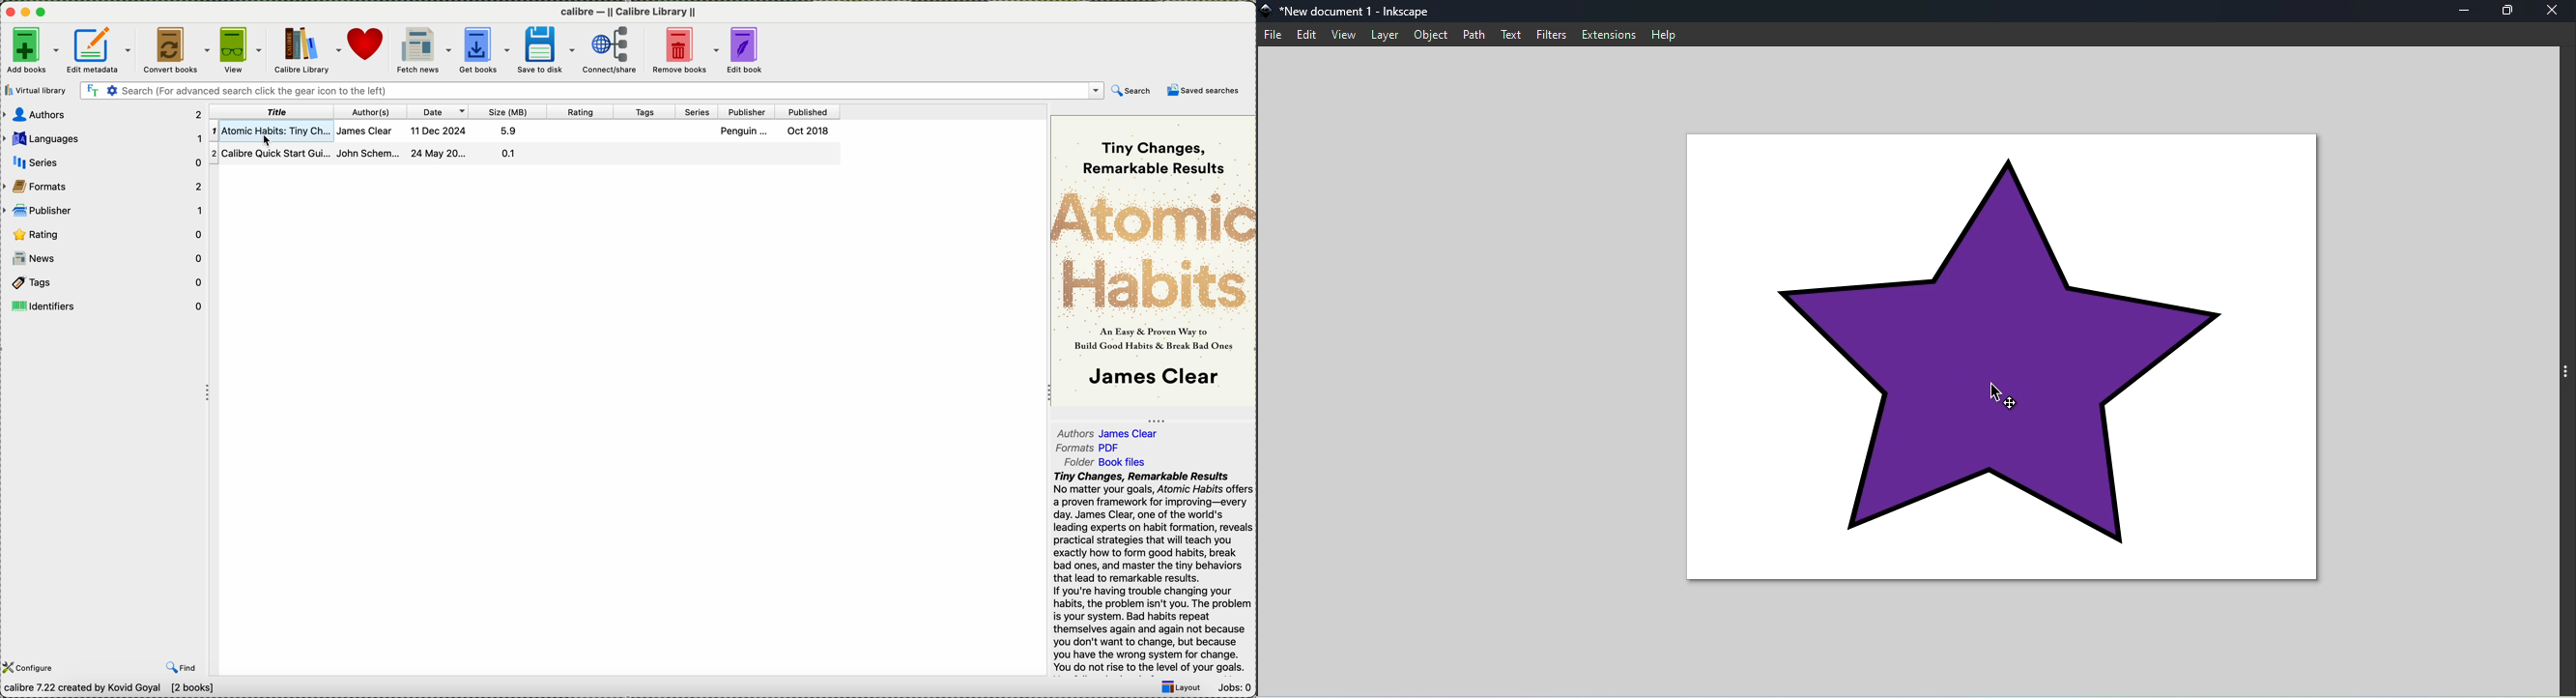  I want to click on authors, so click(103, 114).